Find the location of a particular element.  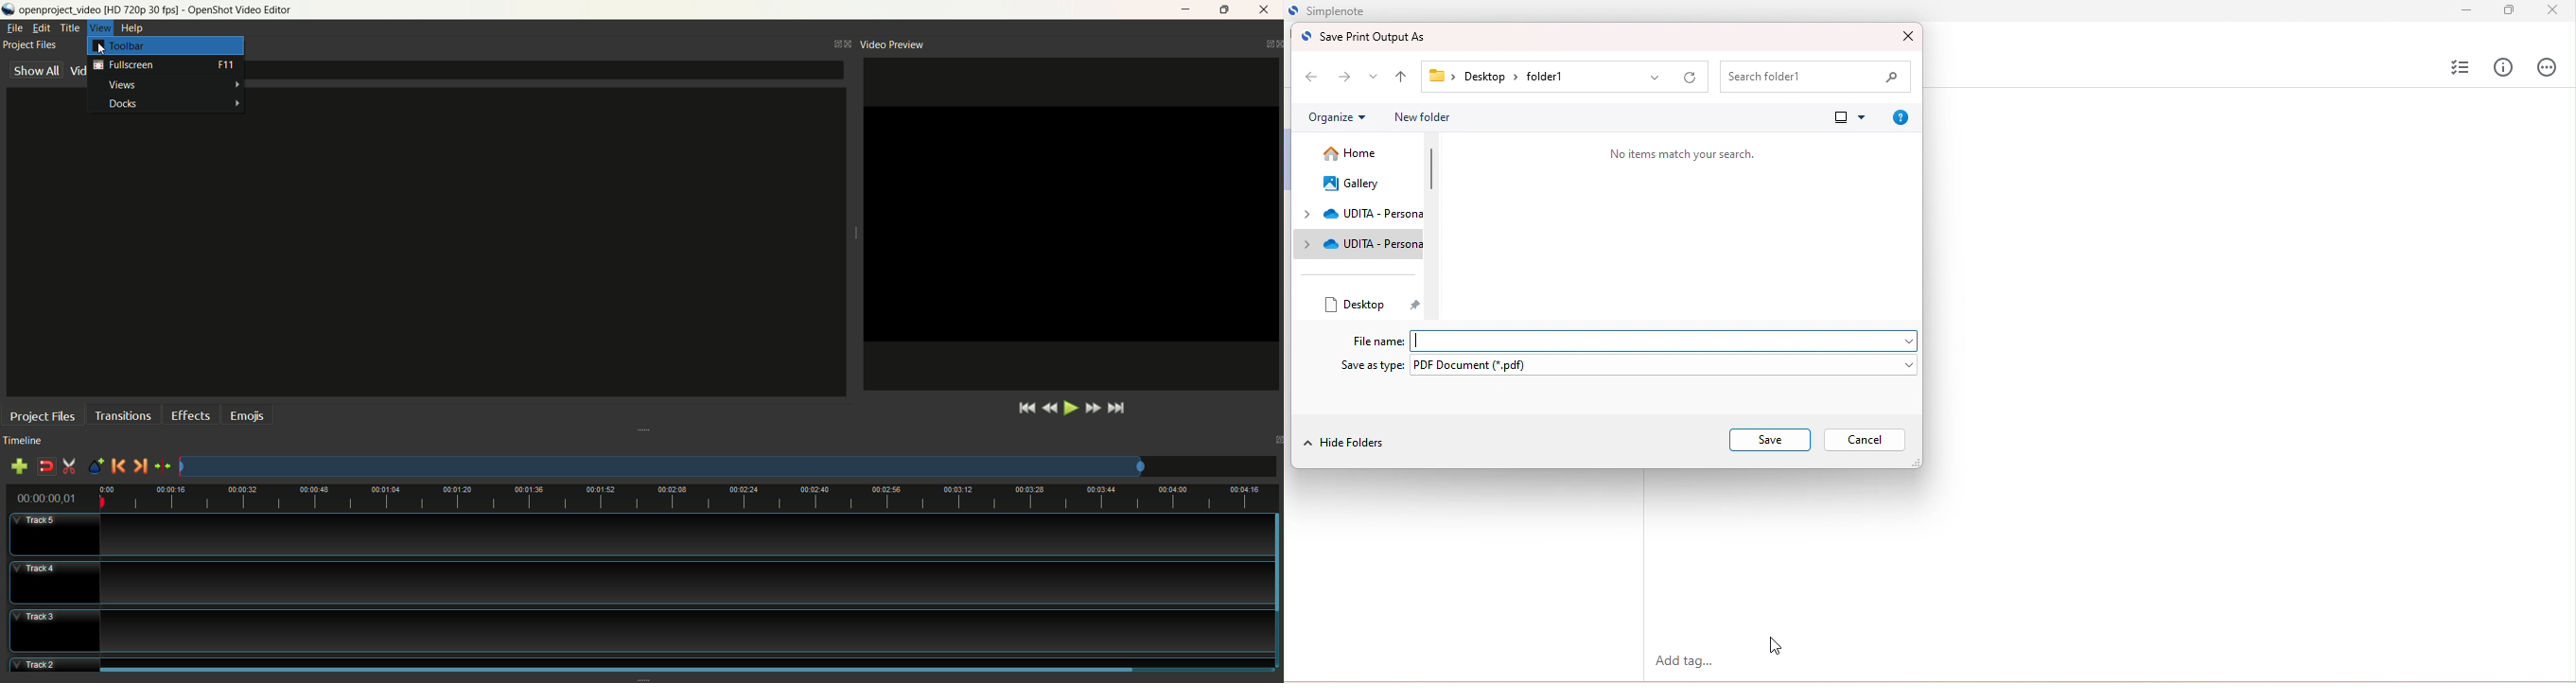

enable razor is located at coordinates (72, 467).